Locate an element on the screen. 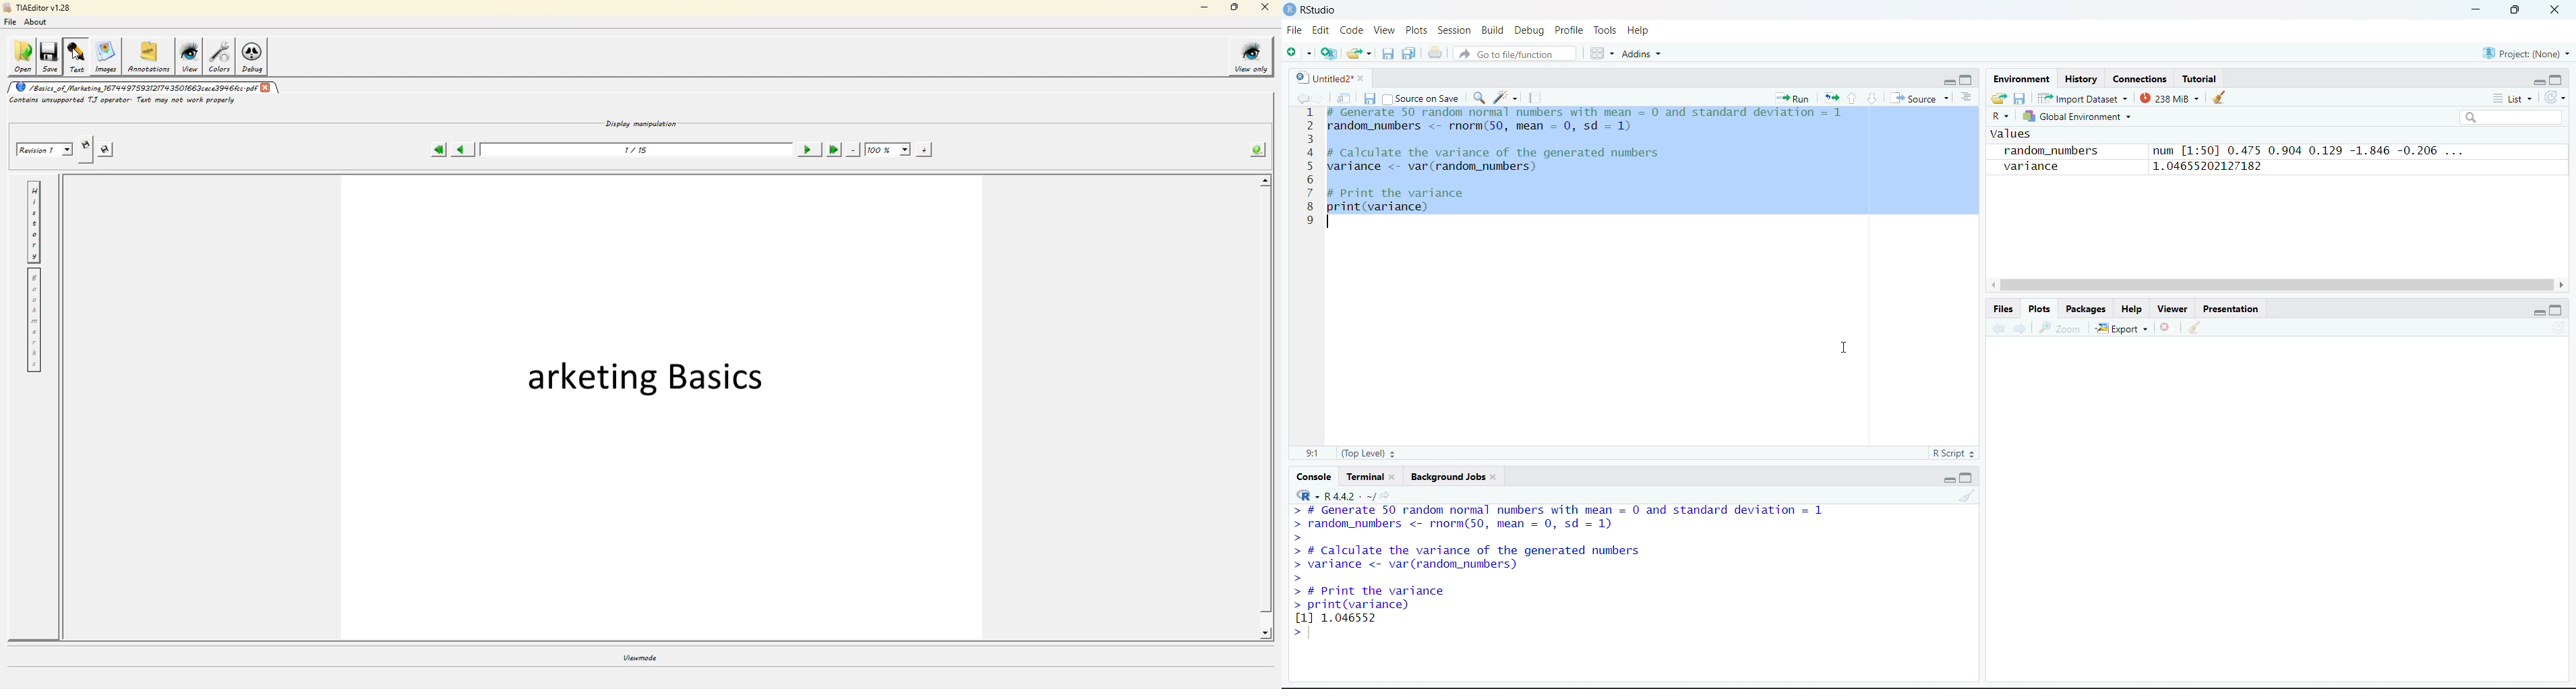  open in new window is located at coordinates (1344, 98).